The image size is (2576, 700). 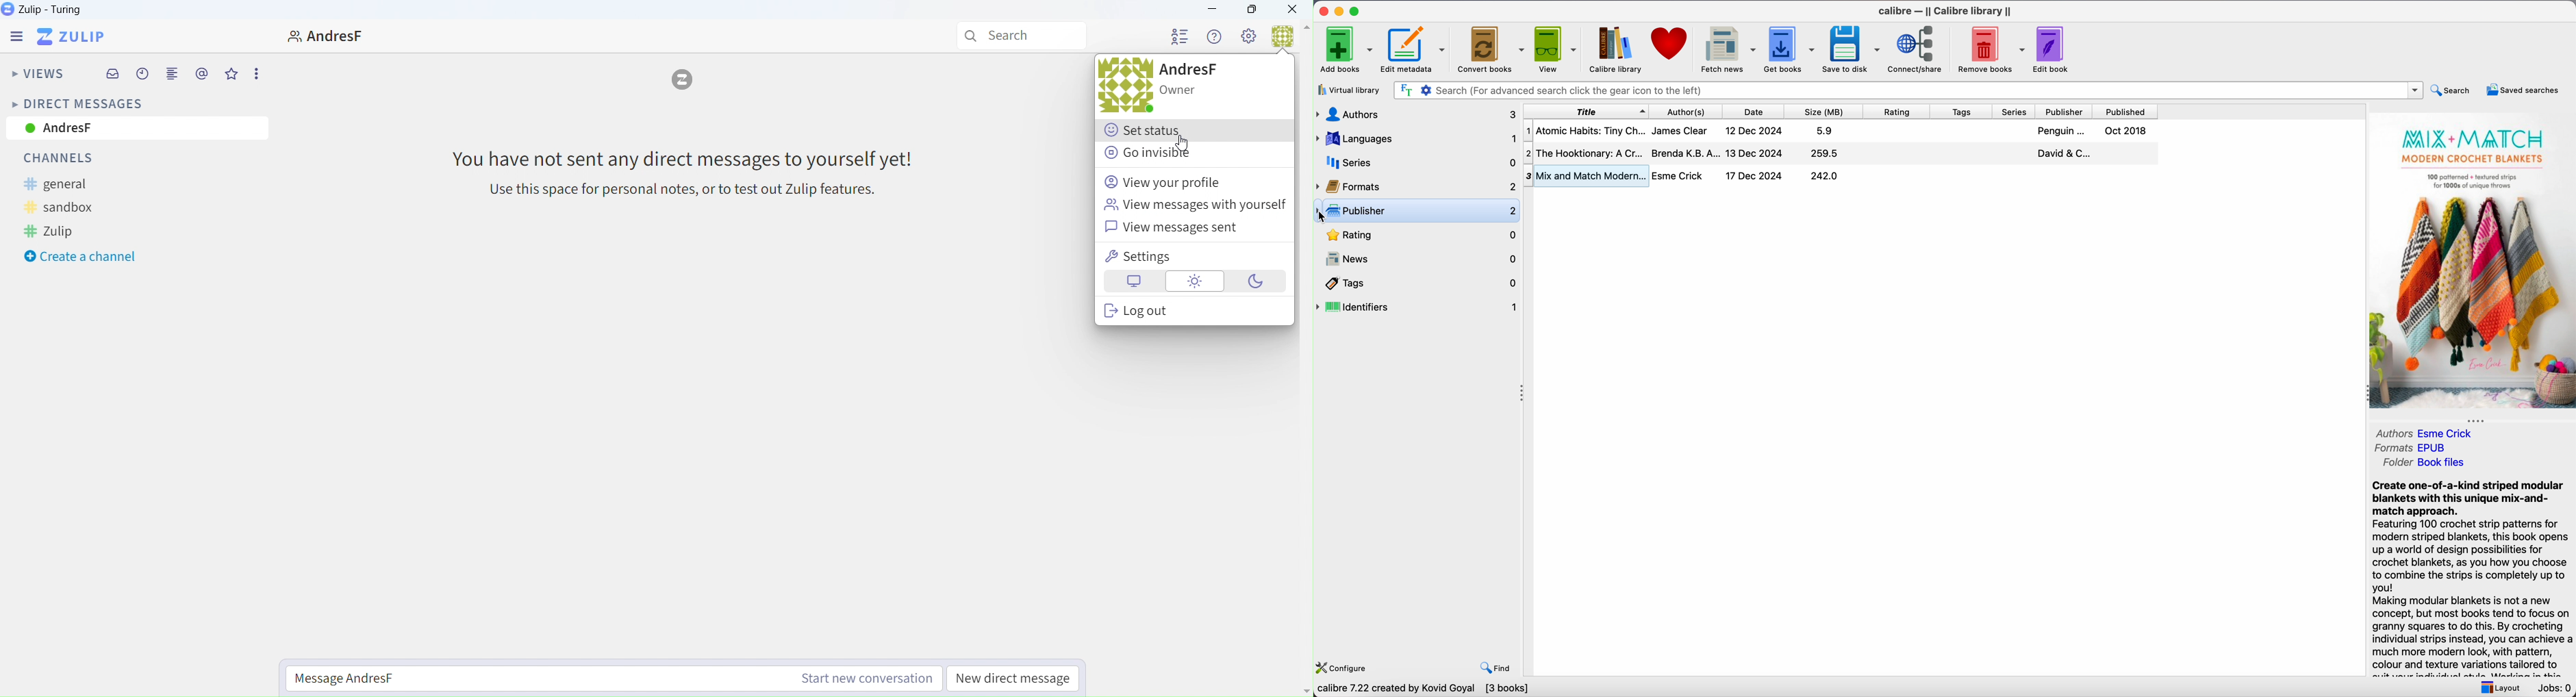 What do you see at coordinates (1018, 35) in the screenshot?
I see `Search` at bounding box center [1018, 35].